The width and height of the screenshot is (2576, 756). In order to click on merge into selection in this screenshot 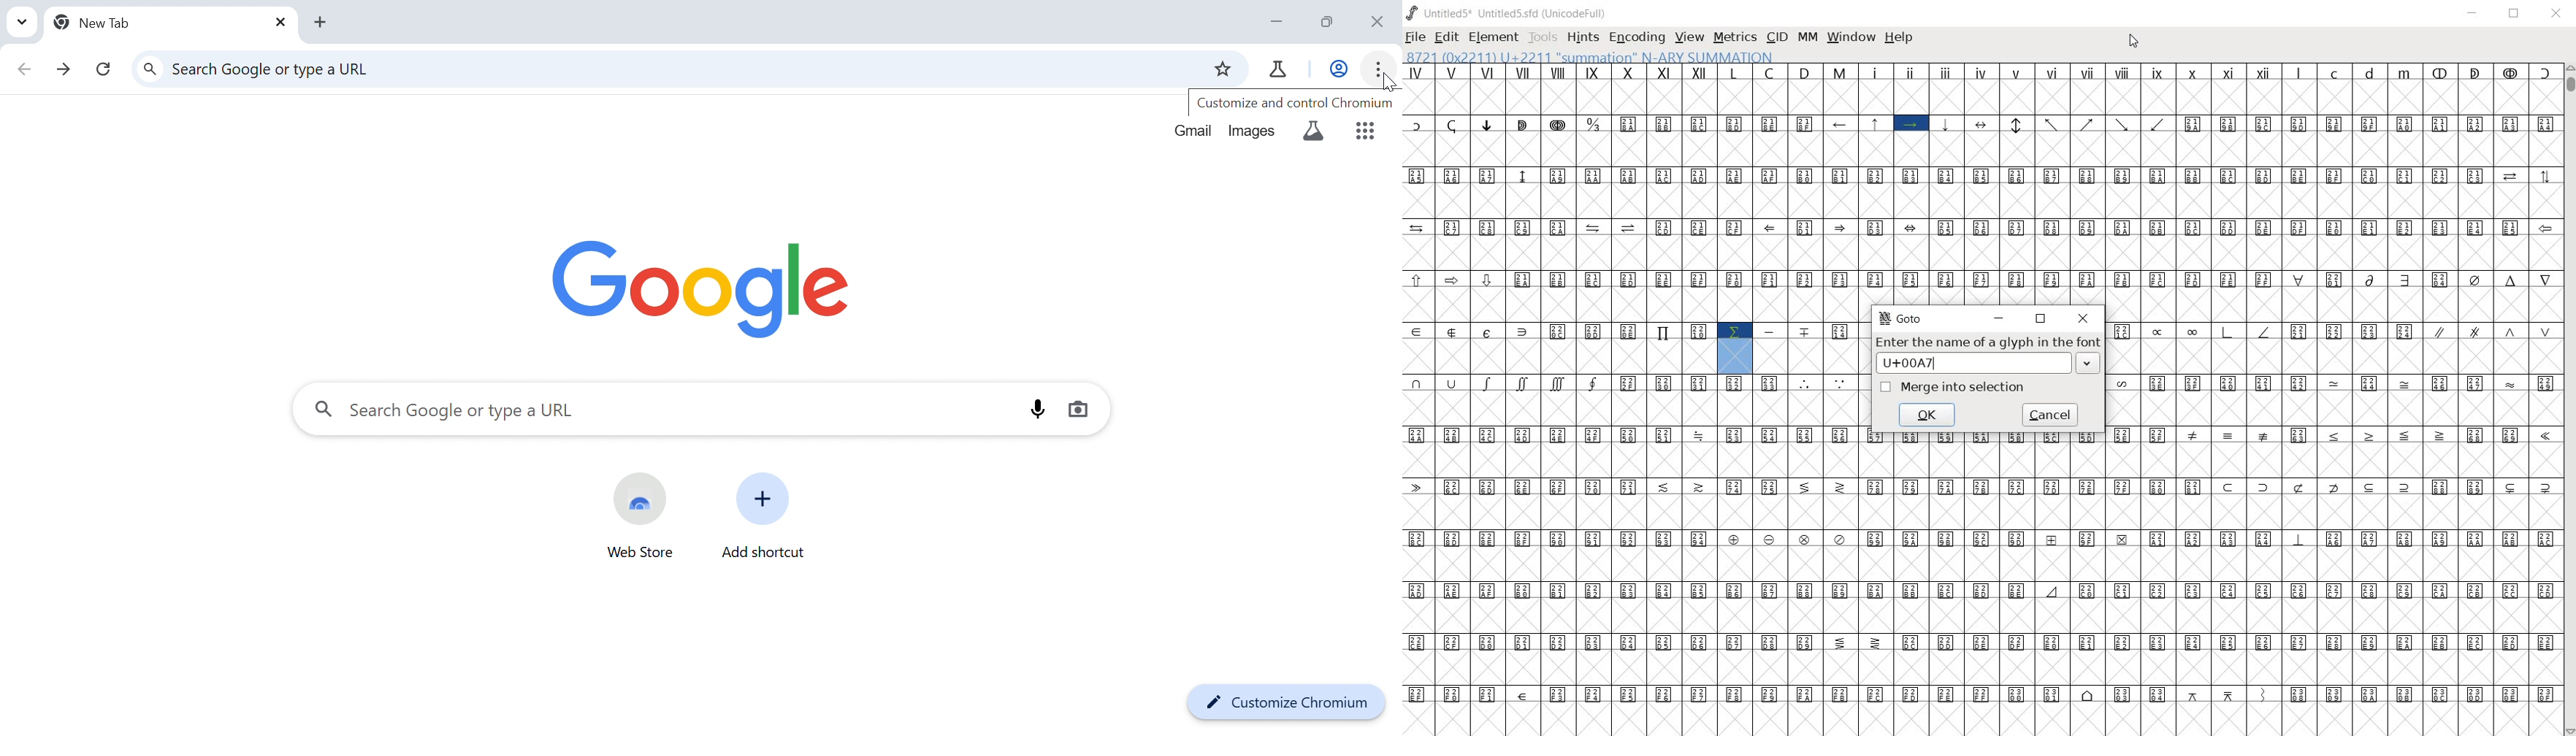, I will do `click(1956, 387)`.